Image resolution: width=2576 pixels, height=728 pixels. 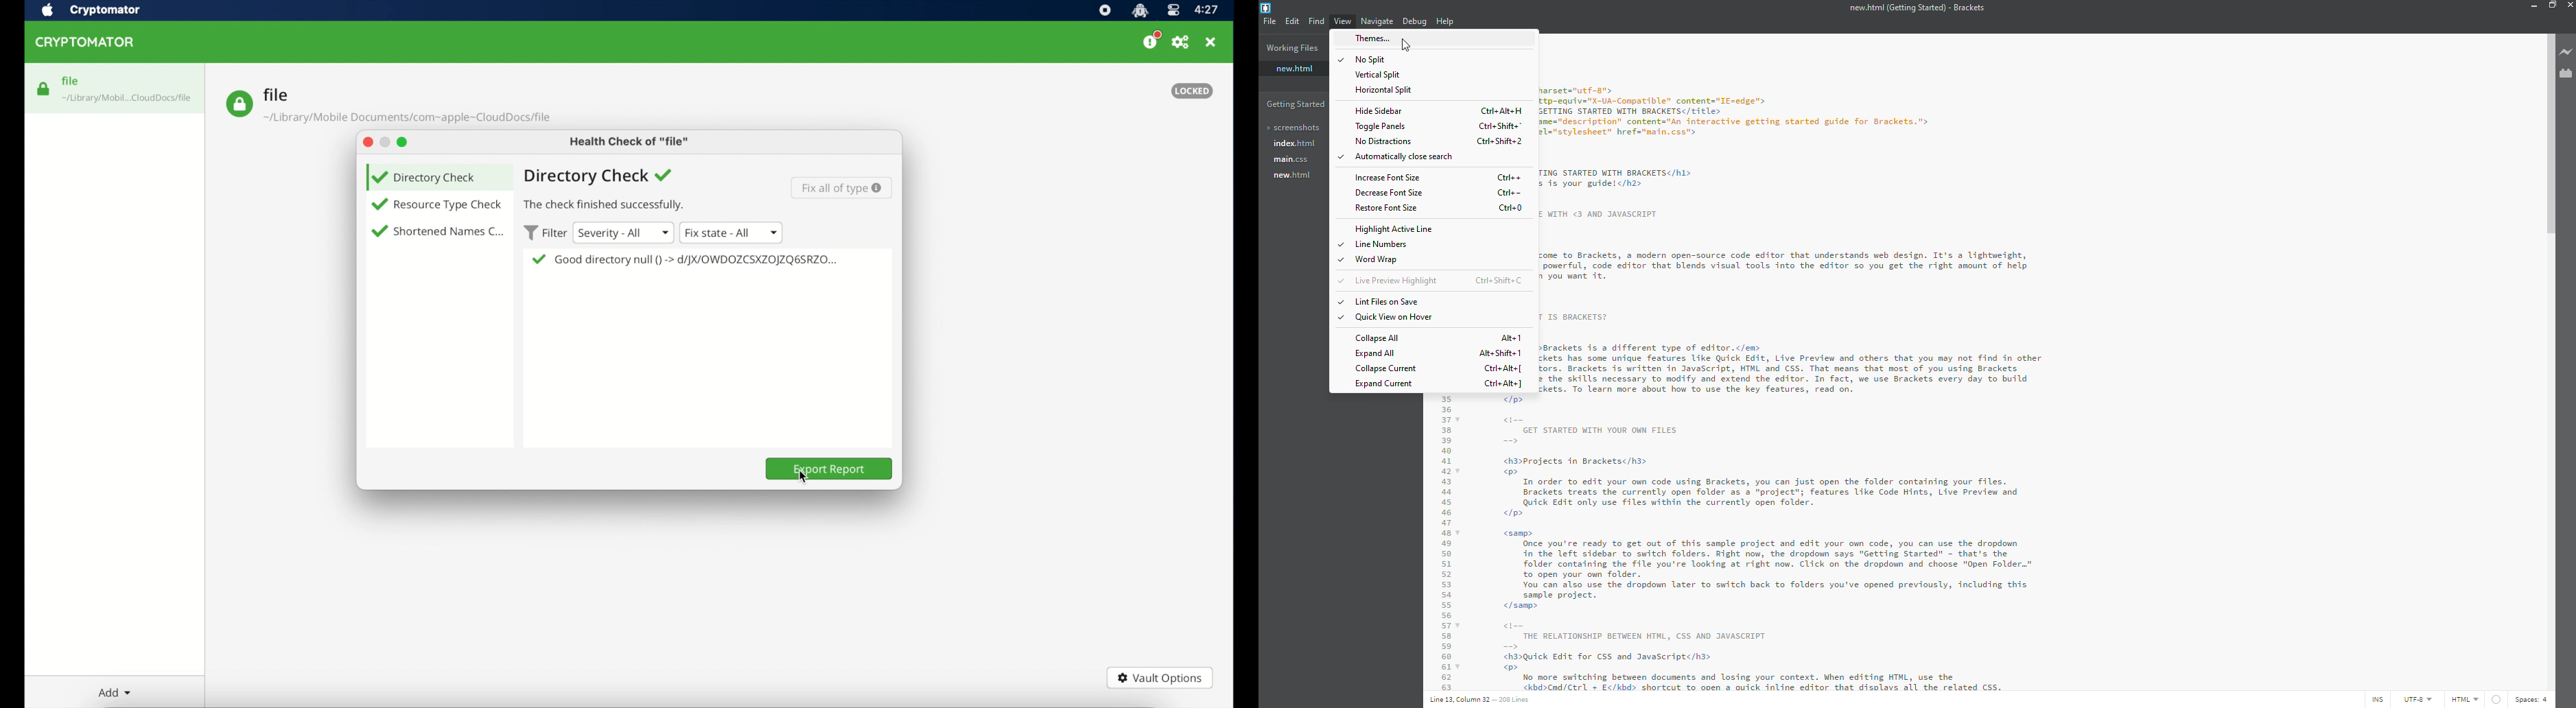 I want to click on selected, so click(x=1339, y=244).